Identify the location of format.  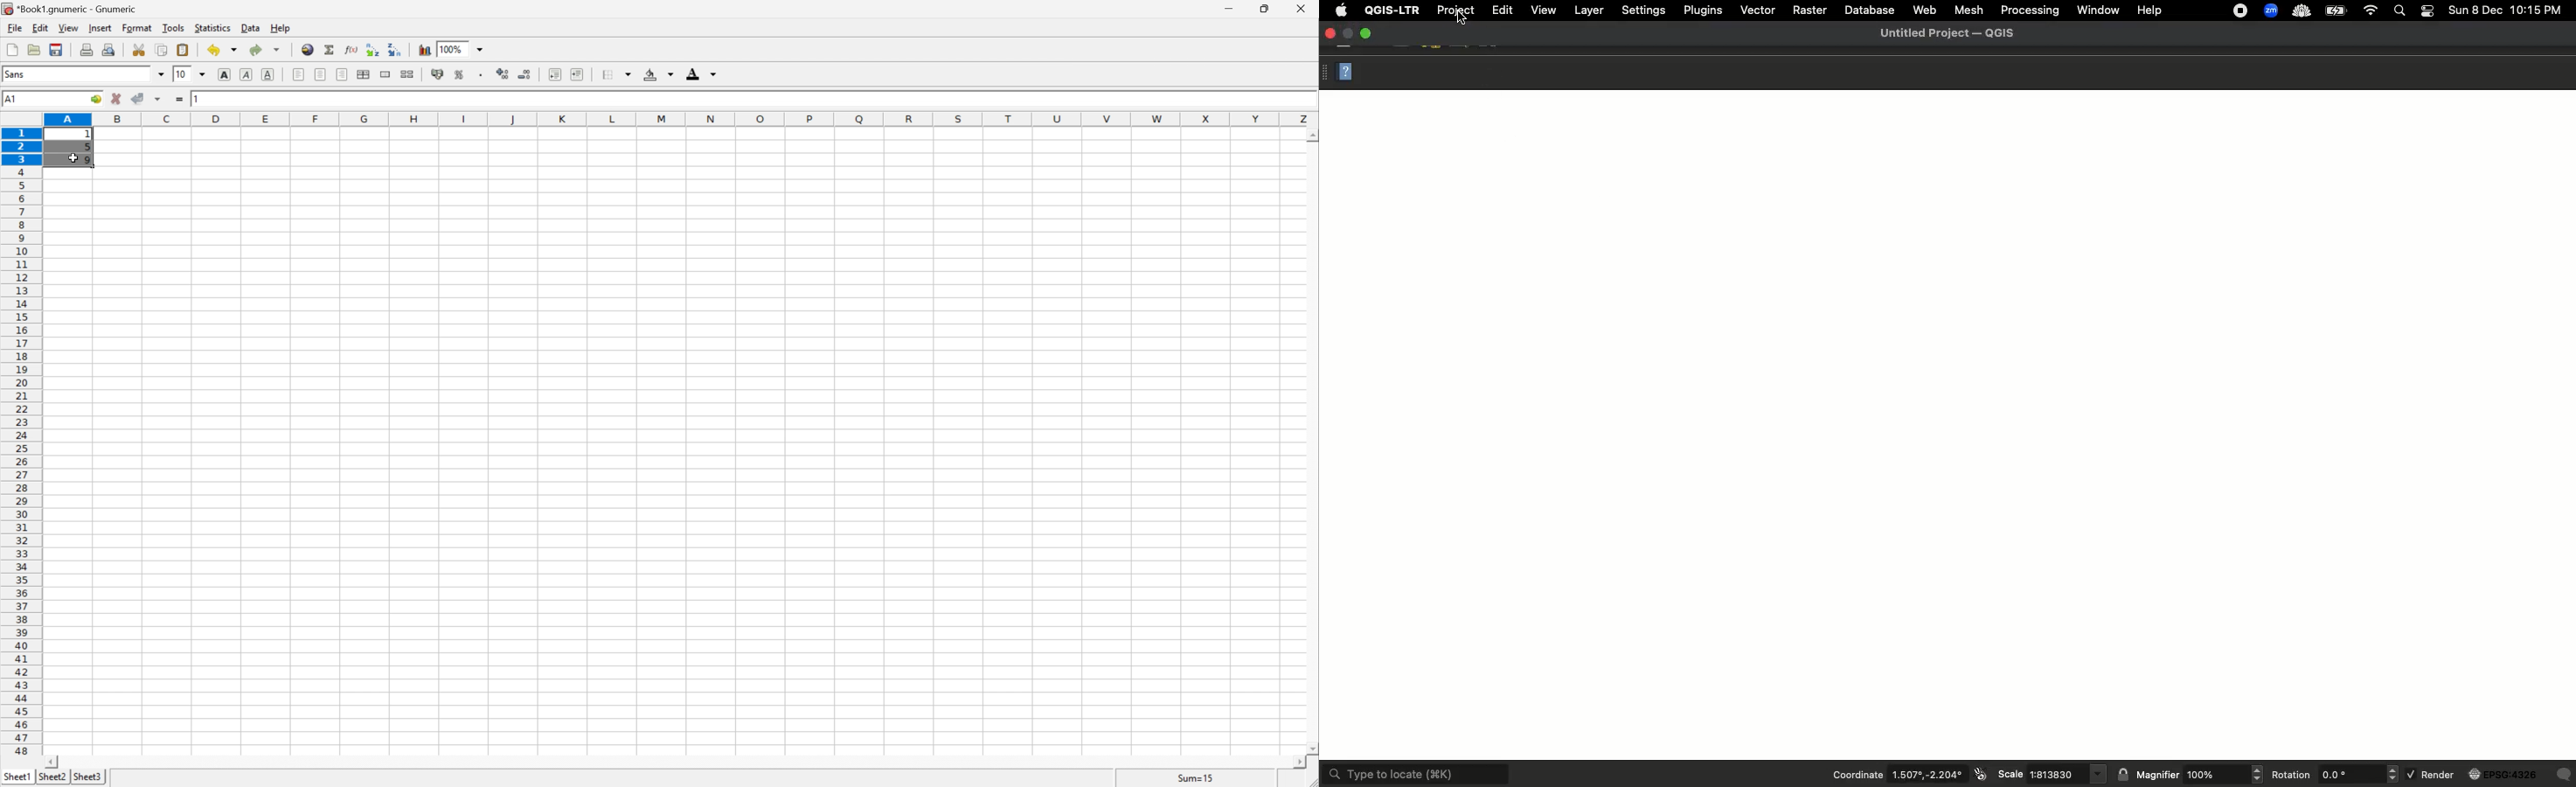
(139, 27).